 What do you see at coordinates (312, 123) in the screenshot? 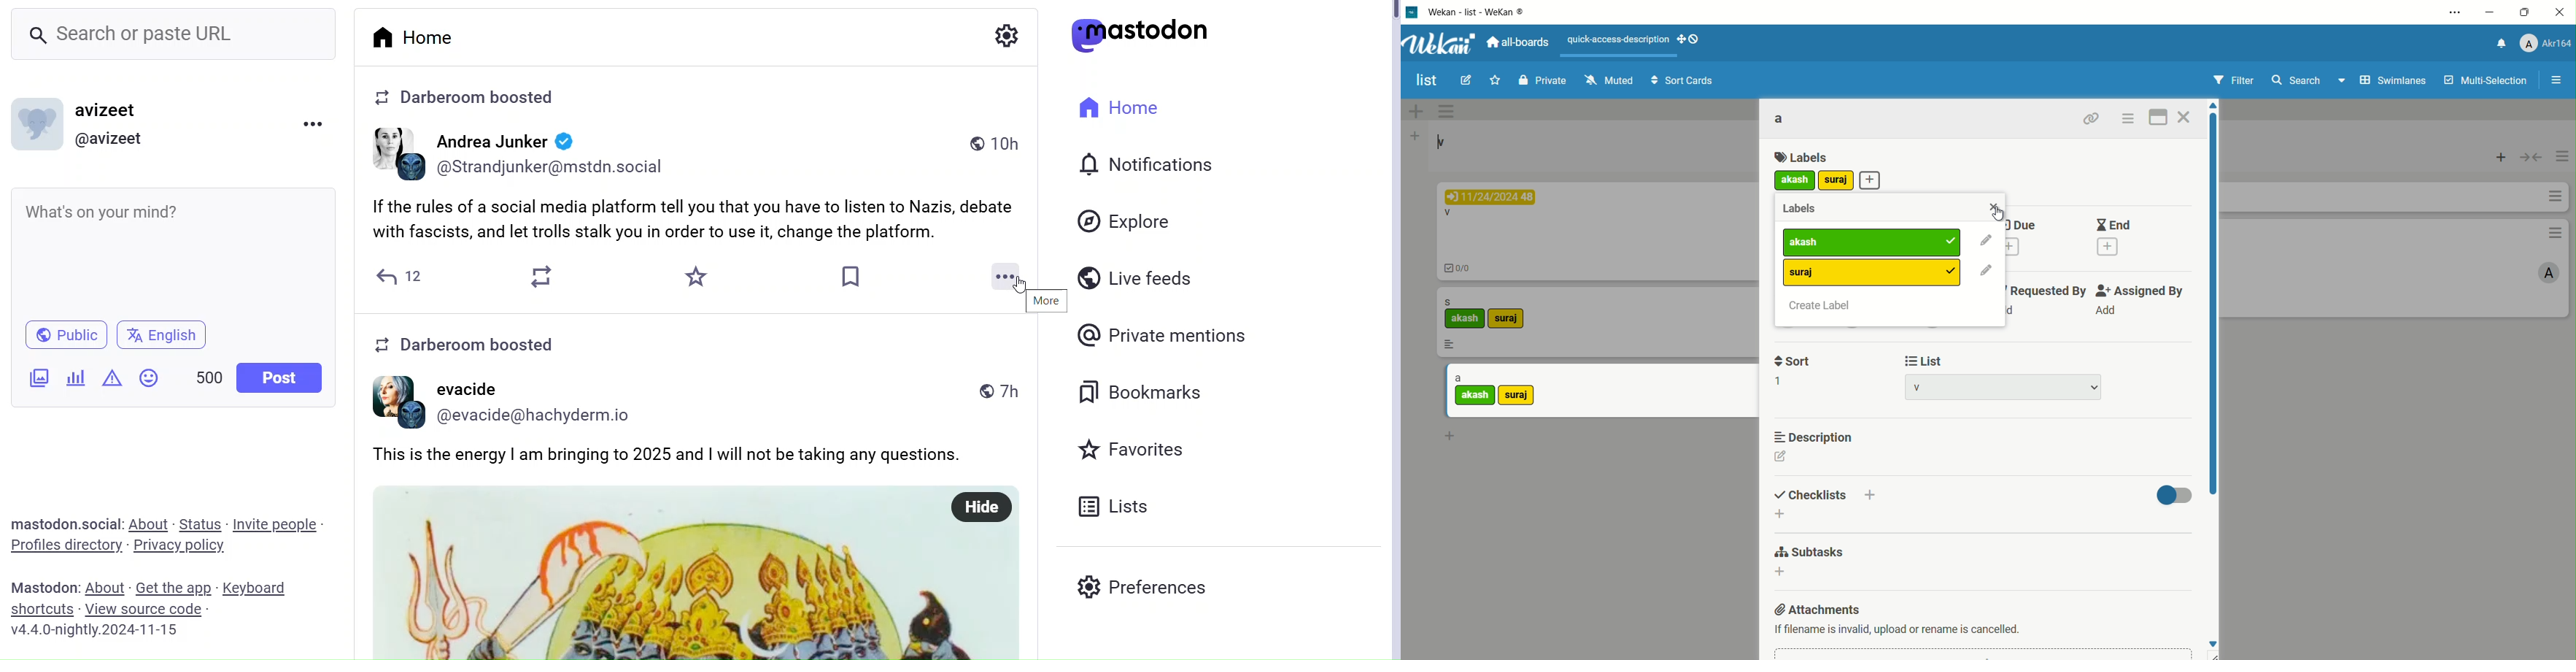
I see `Menu` at bounding box center [312, 123].